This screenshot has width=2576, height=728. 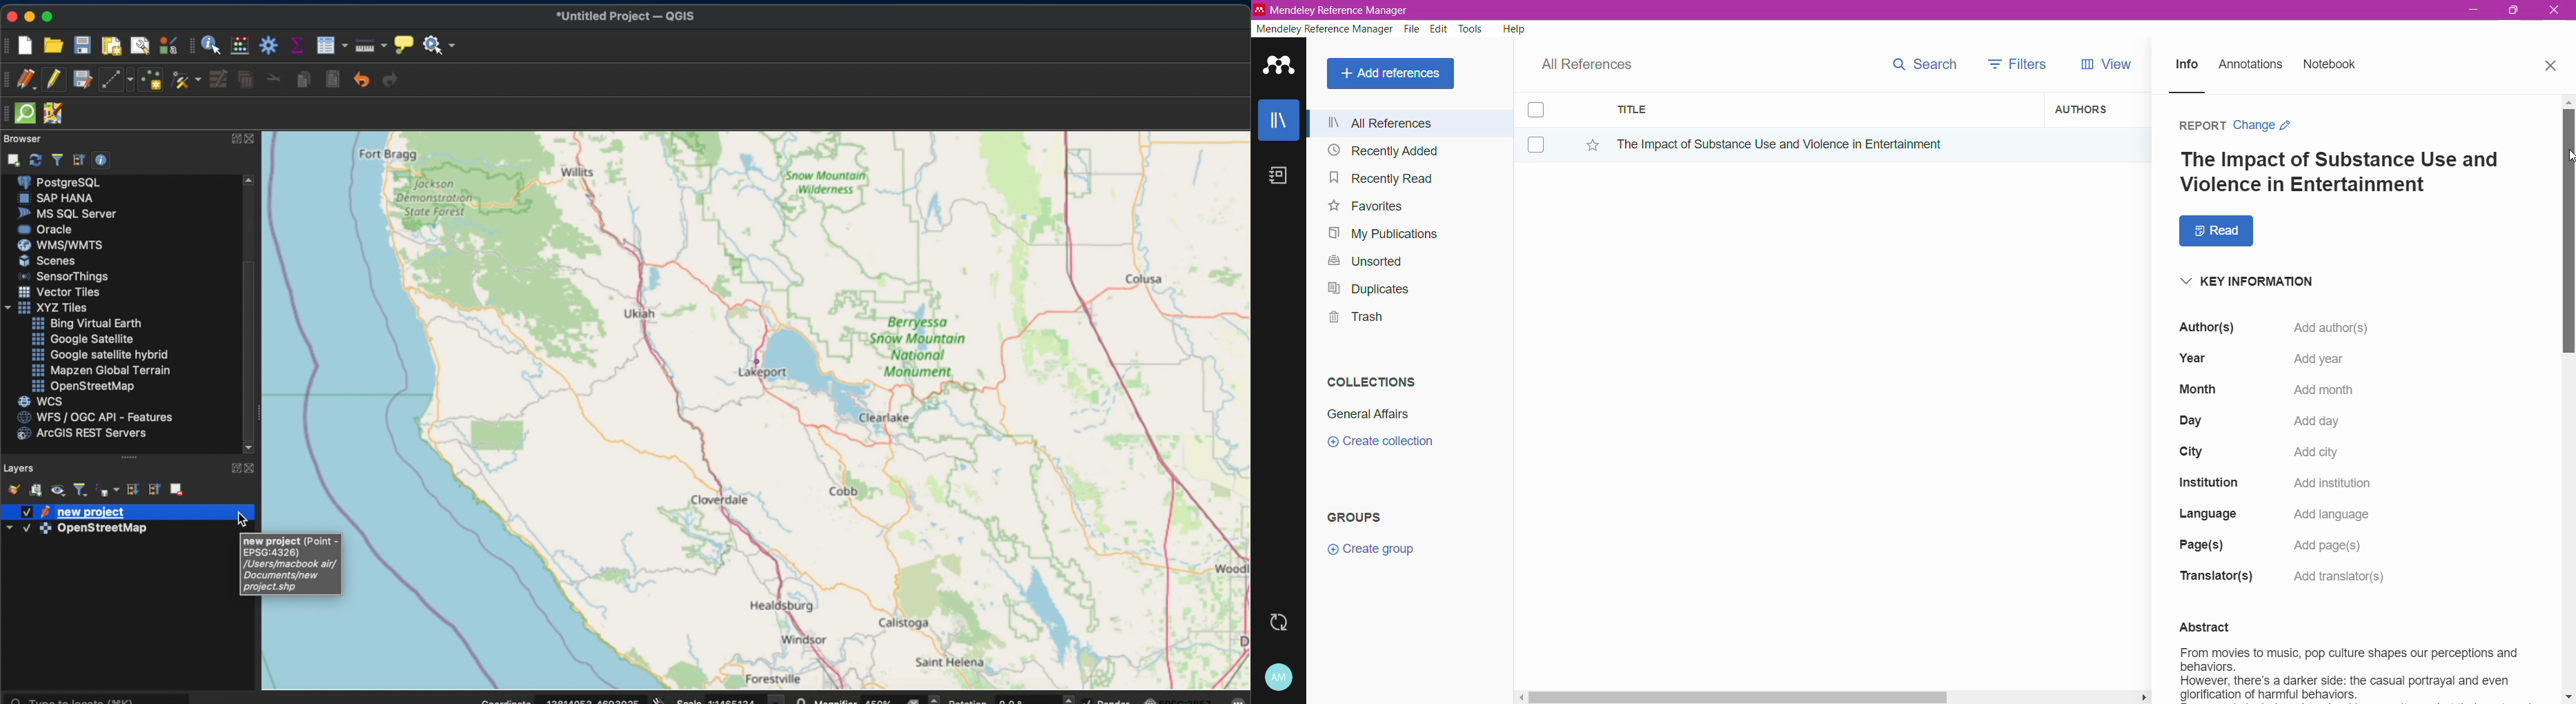 What do you see at coordinates (759, 327) in the screenshot?
I see `open street map` at bounding box center [759, 327].